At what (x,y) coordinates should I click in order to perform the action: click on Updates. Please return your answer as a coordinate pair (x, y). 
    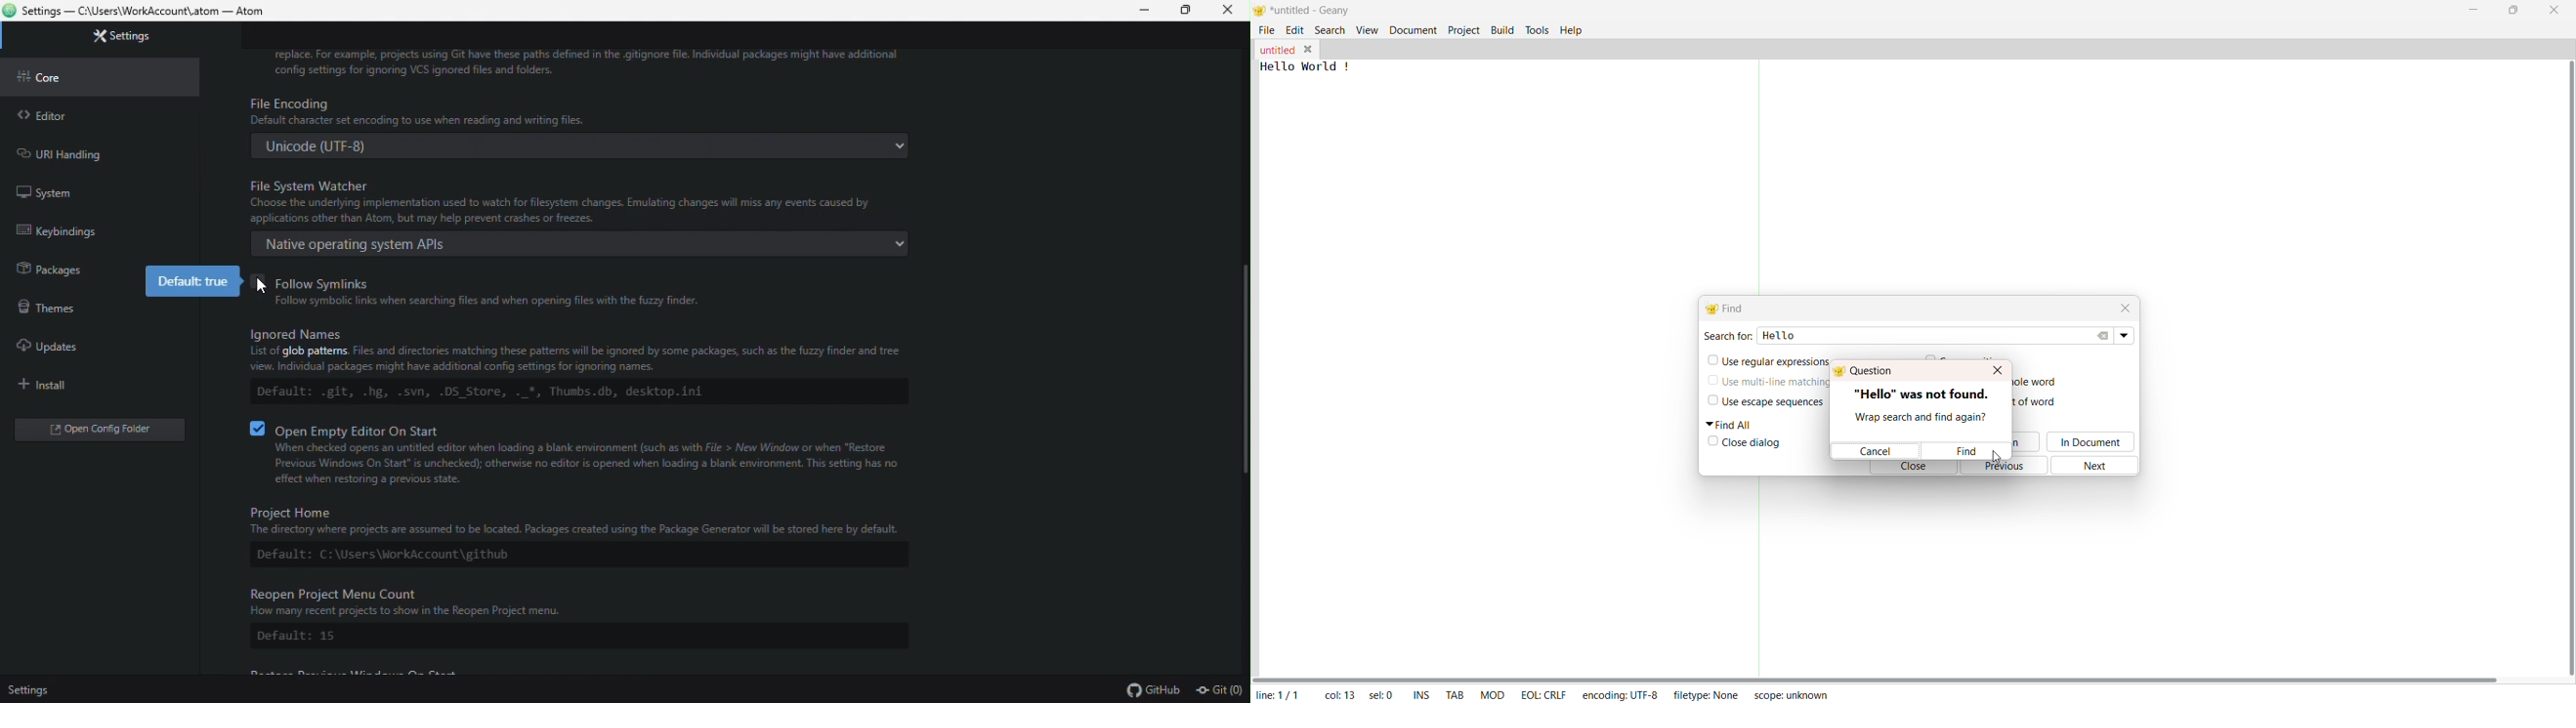
    Looking at the image, I should click on (92, 347).